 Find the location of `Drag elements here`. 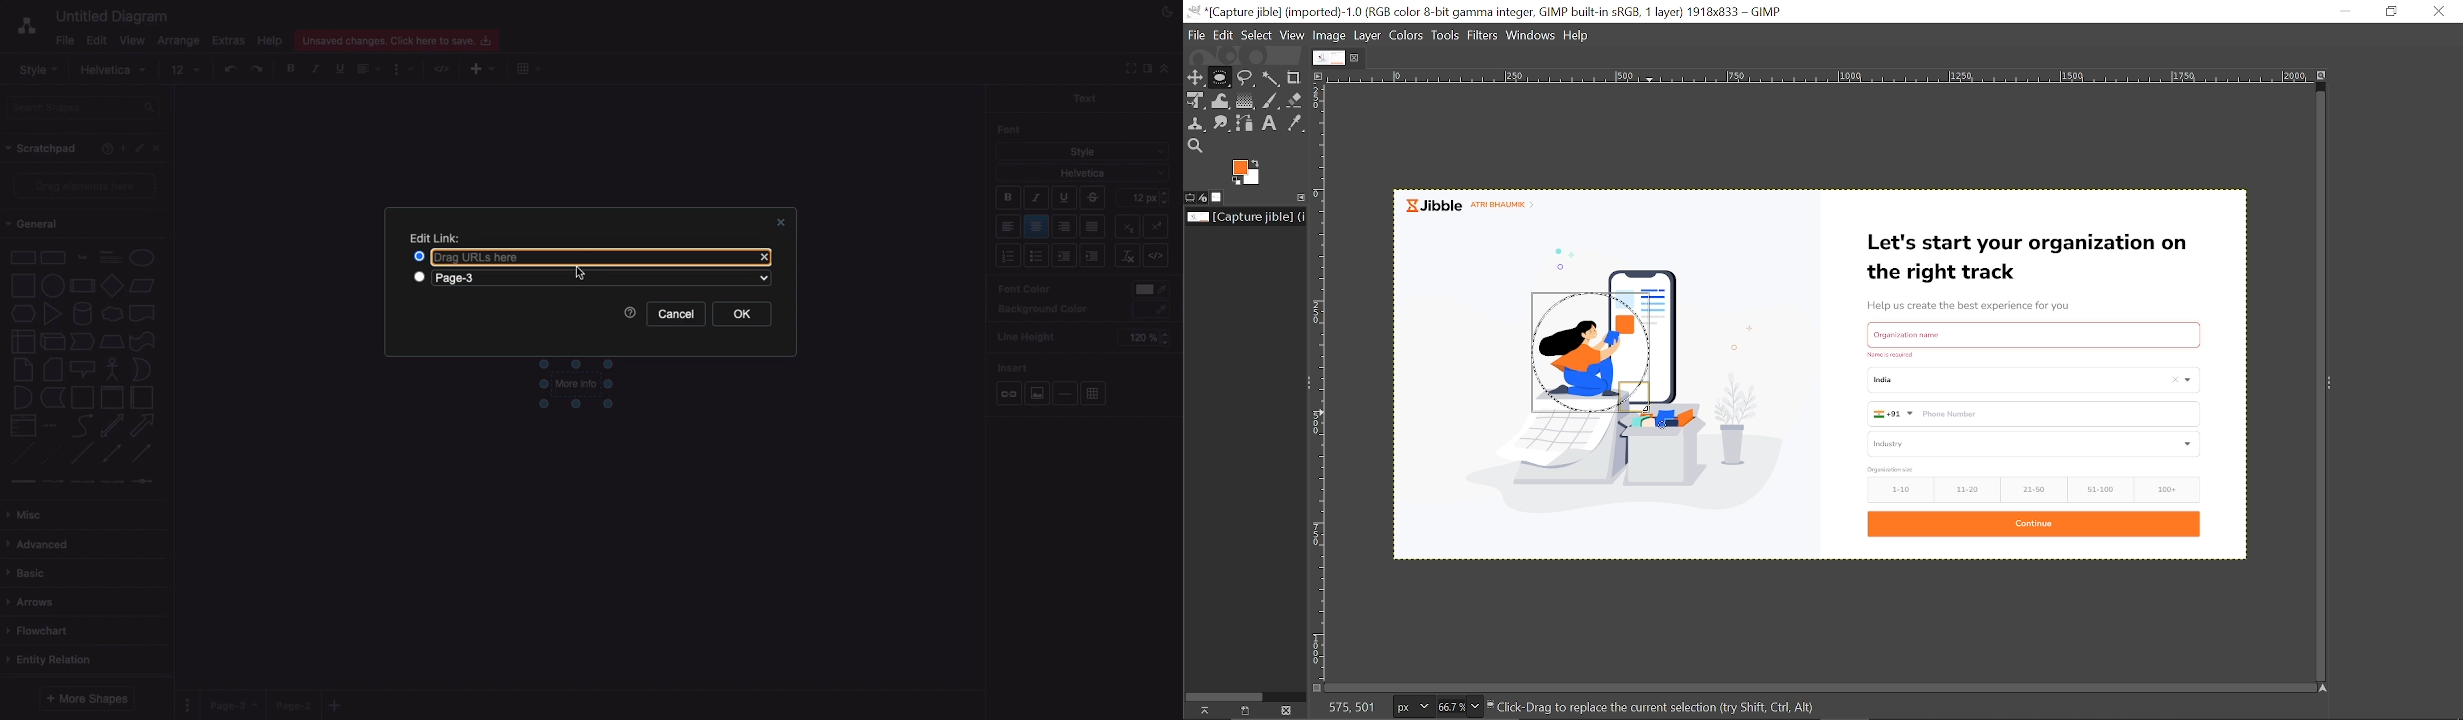

Drag elements here is located at coordinates (86, 185).